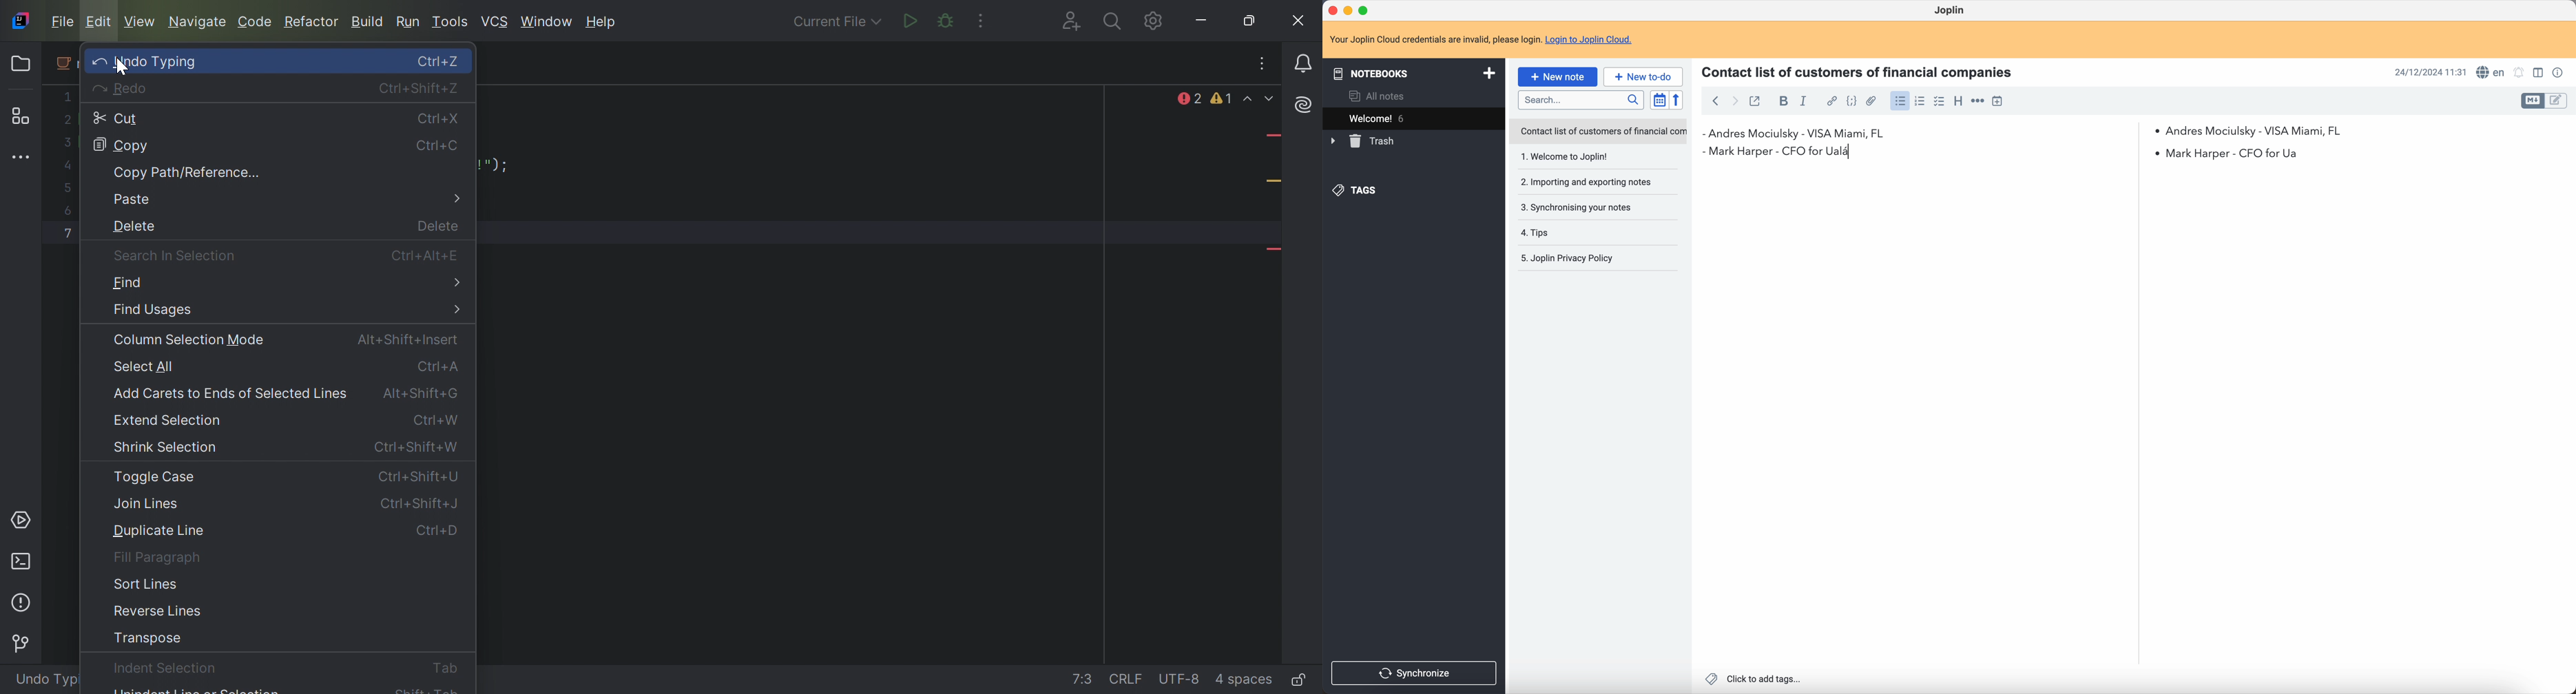 This screenshot has height=700, width=2576. What do you see at coordinates (435, 120) in the screenshot?
I see `Ctrl+X` at bounding box center [435, 120].